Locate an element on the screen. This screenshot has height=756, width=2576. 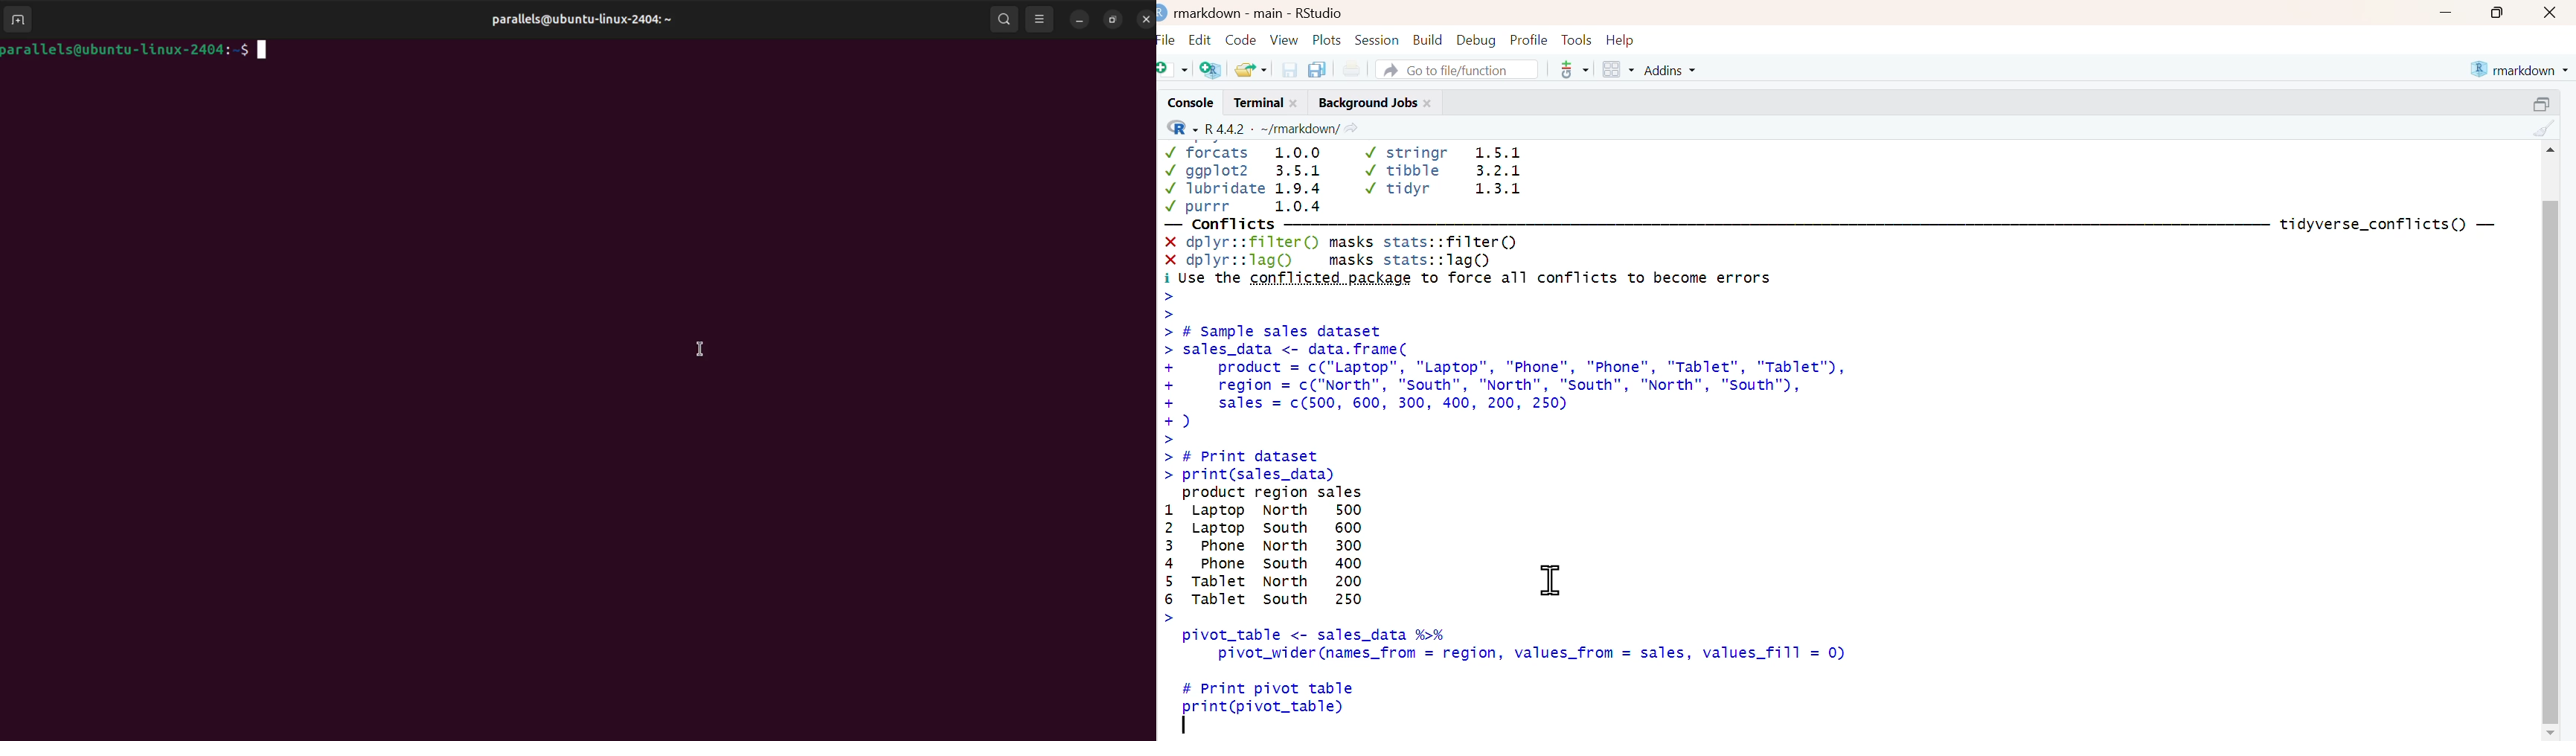
cursor is located at coordinates (1551, 580).